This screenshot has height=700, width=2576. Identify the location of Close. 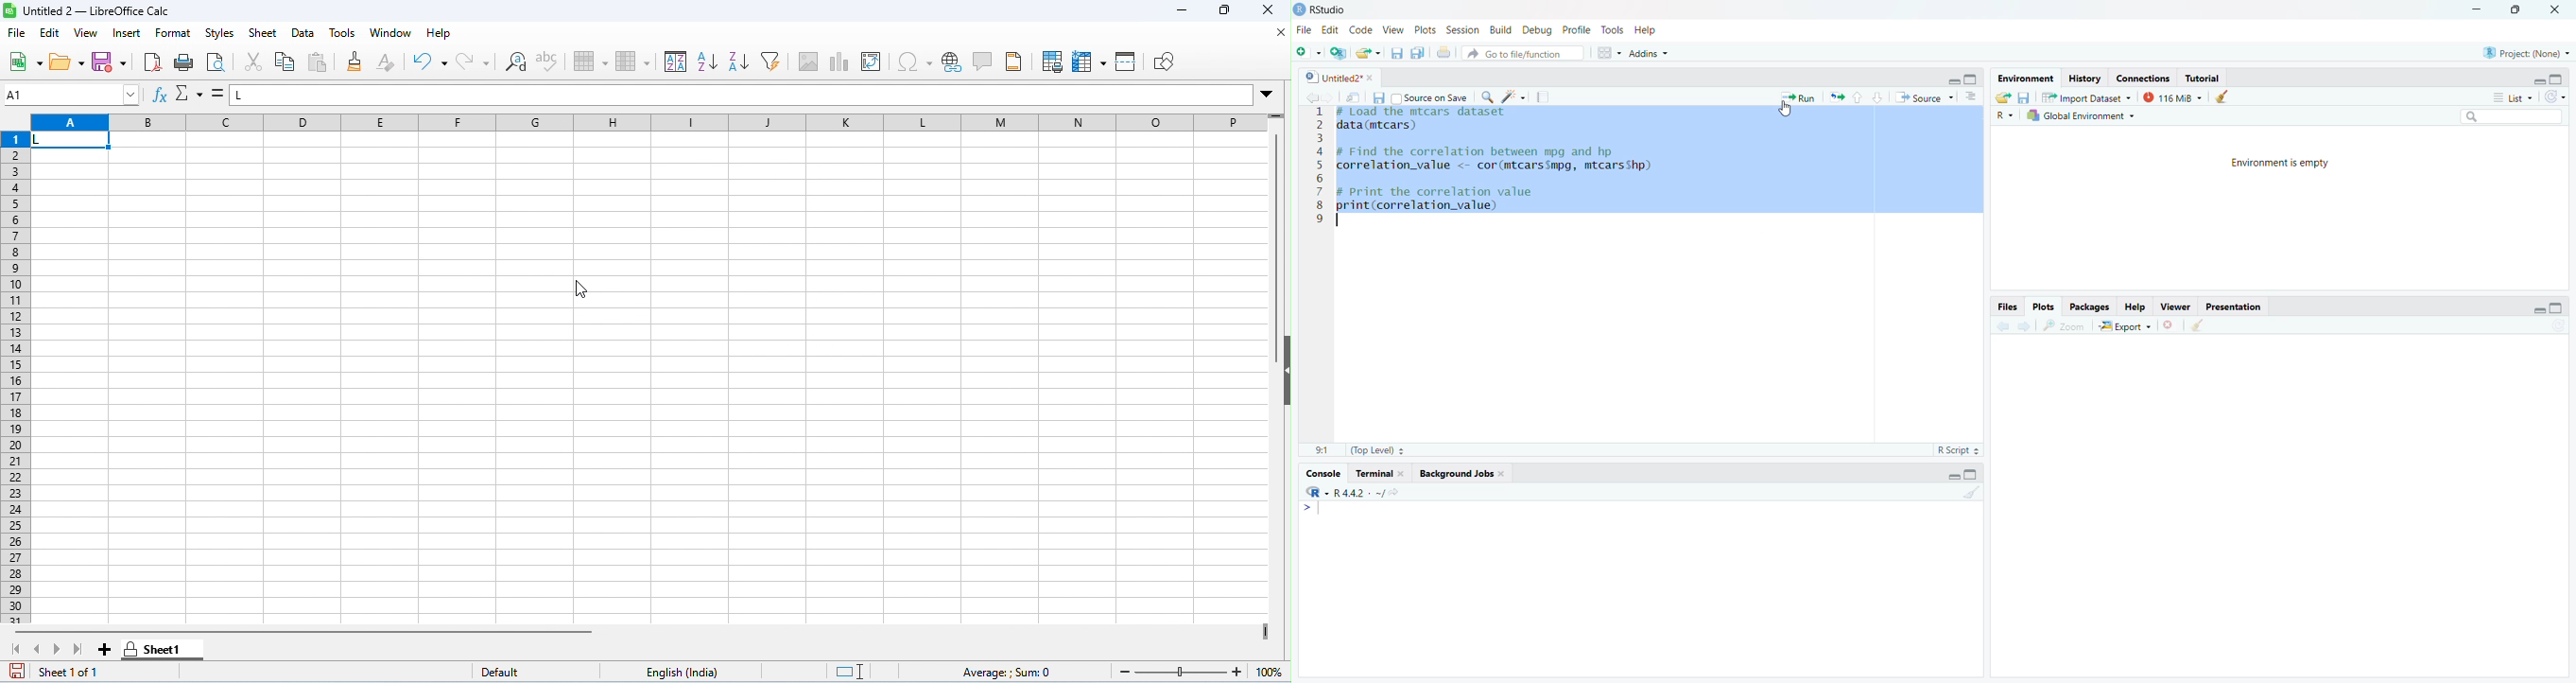
(2559, 8).